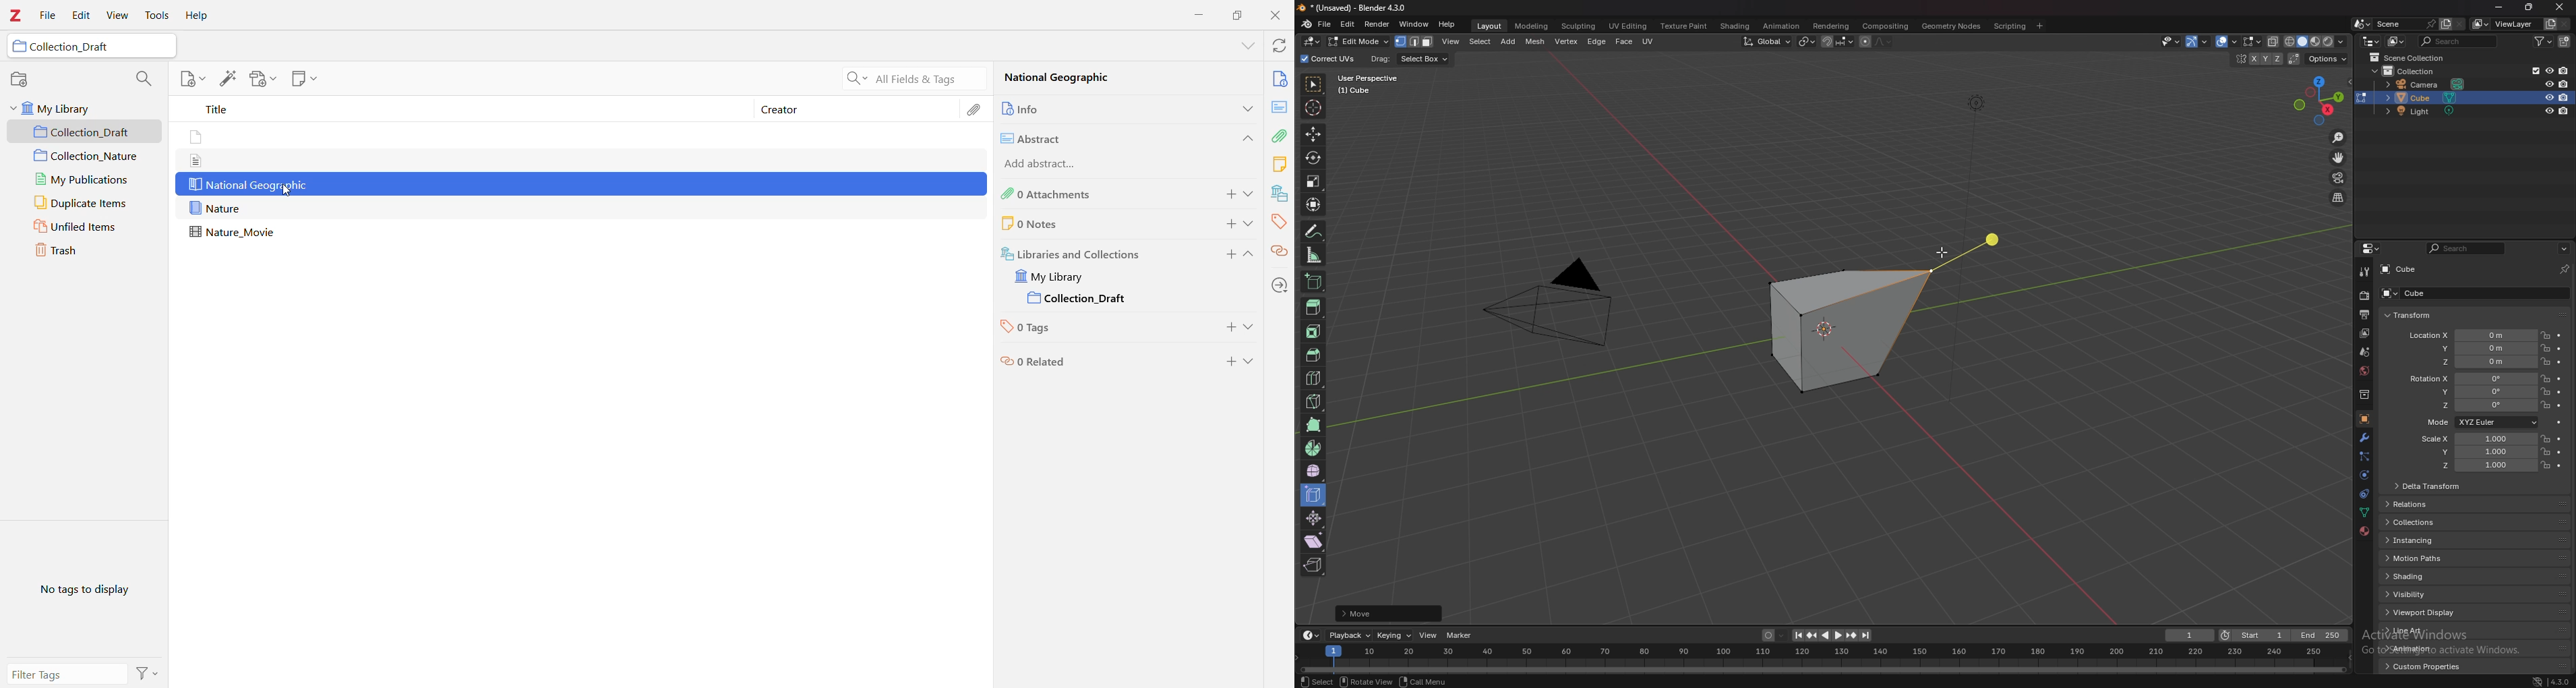 This screenshot has width=2576, height=700. Describe the element at coordinates (1247, 46) in the screenshot. I see `Expand Section` at that location.